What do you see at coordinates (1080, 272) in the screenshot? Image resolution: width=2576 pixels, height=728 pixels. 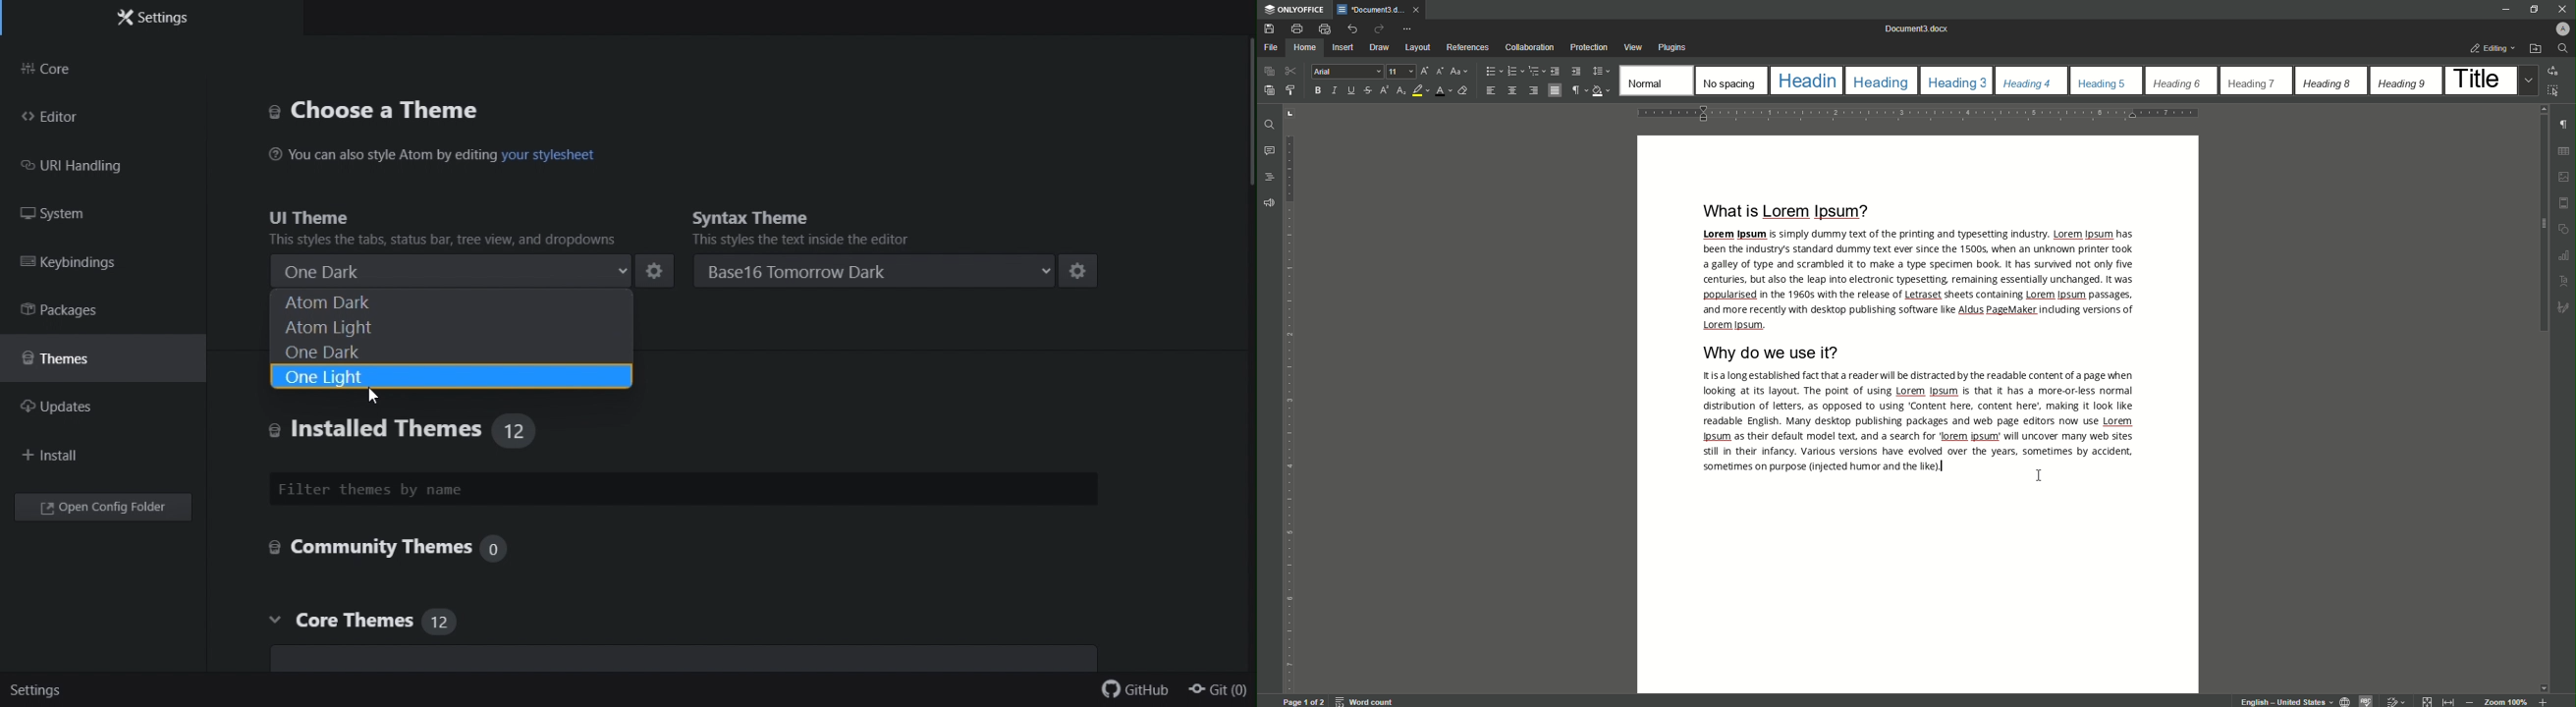 I see `setting` at bounding box center [1080, 272].